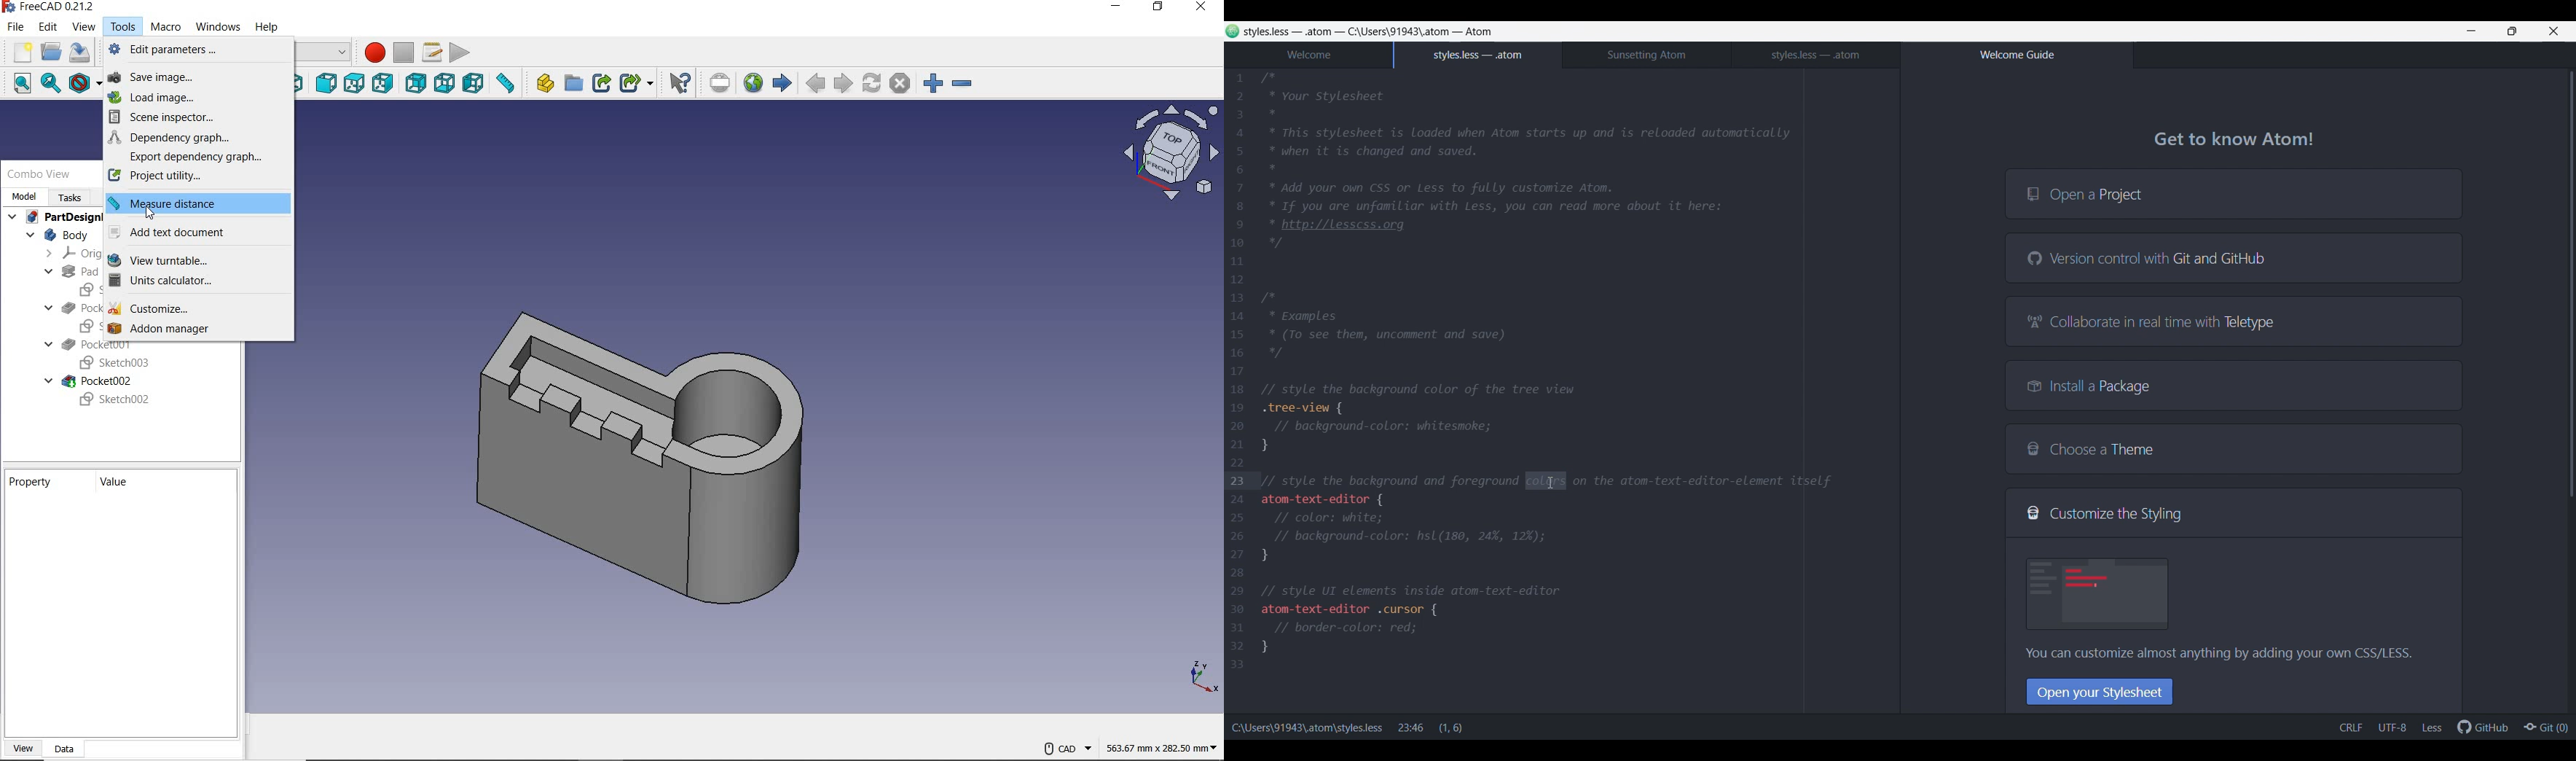 The height and width of the screenshot is (784, 2576). Describe the element at coordinates (414, 85) in the screenshot. I see `rear` at that location.